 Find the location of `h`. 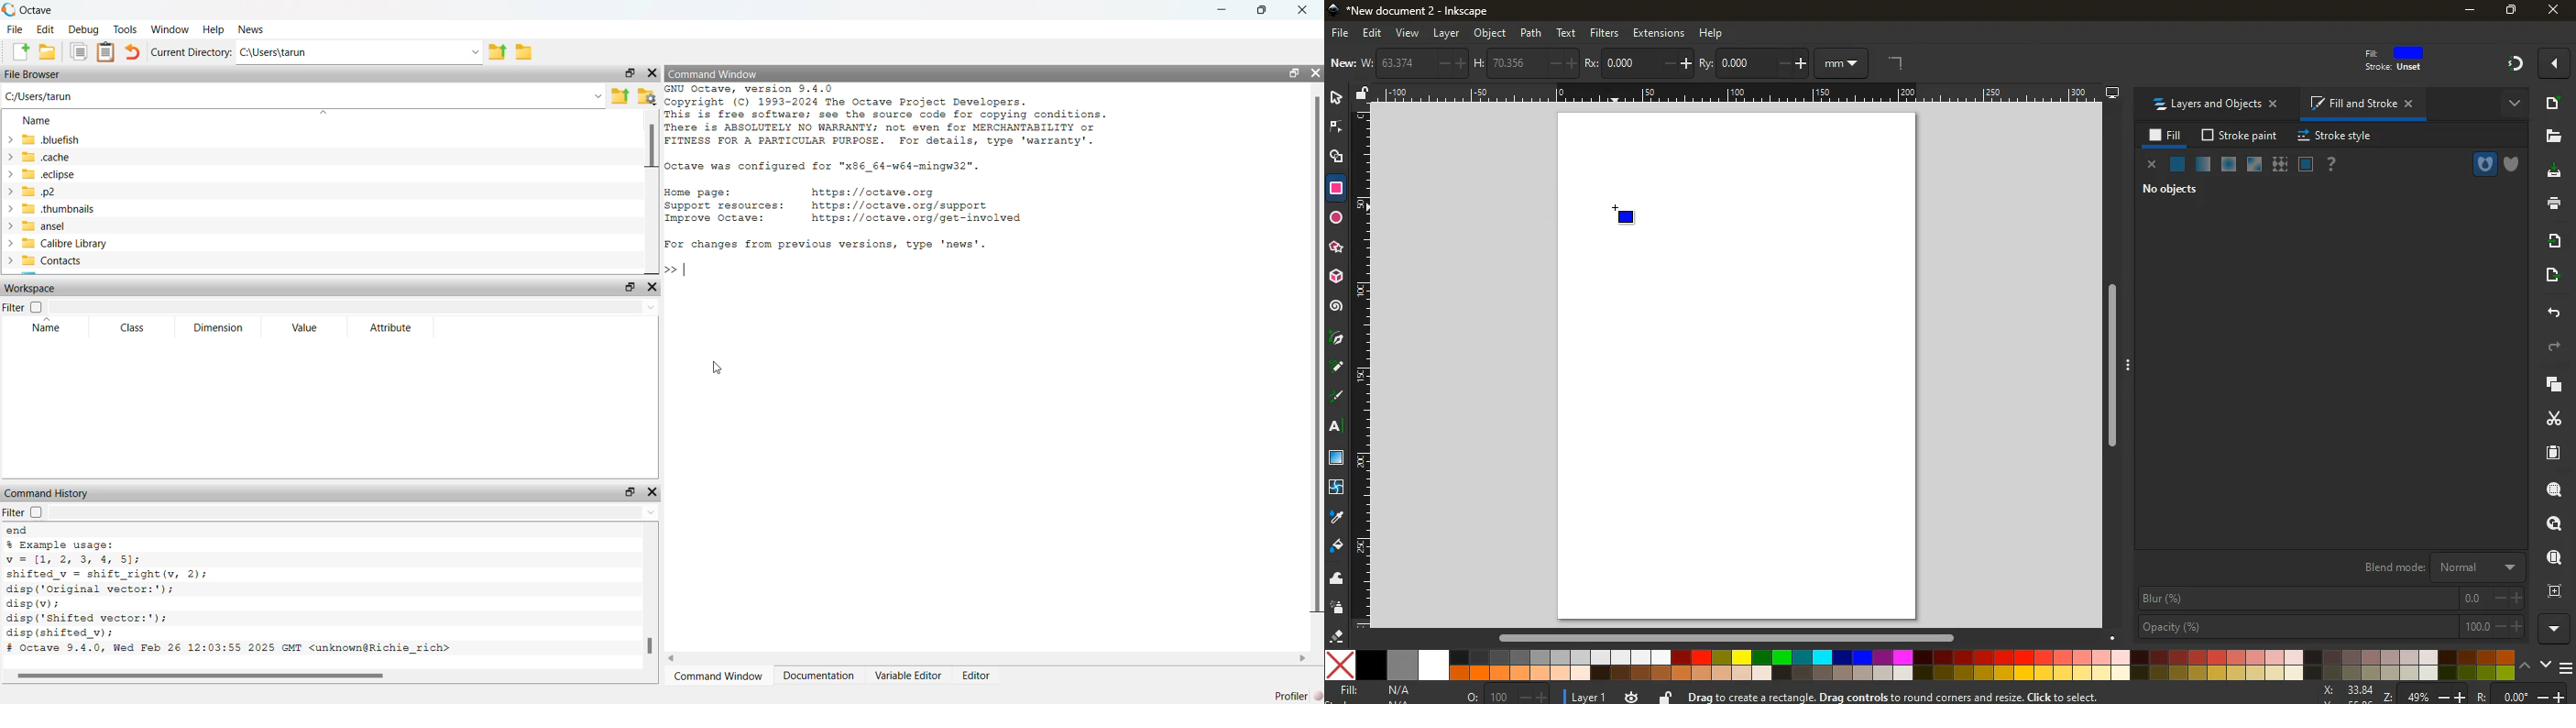

h is located at coordinates (1528, 63).